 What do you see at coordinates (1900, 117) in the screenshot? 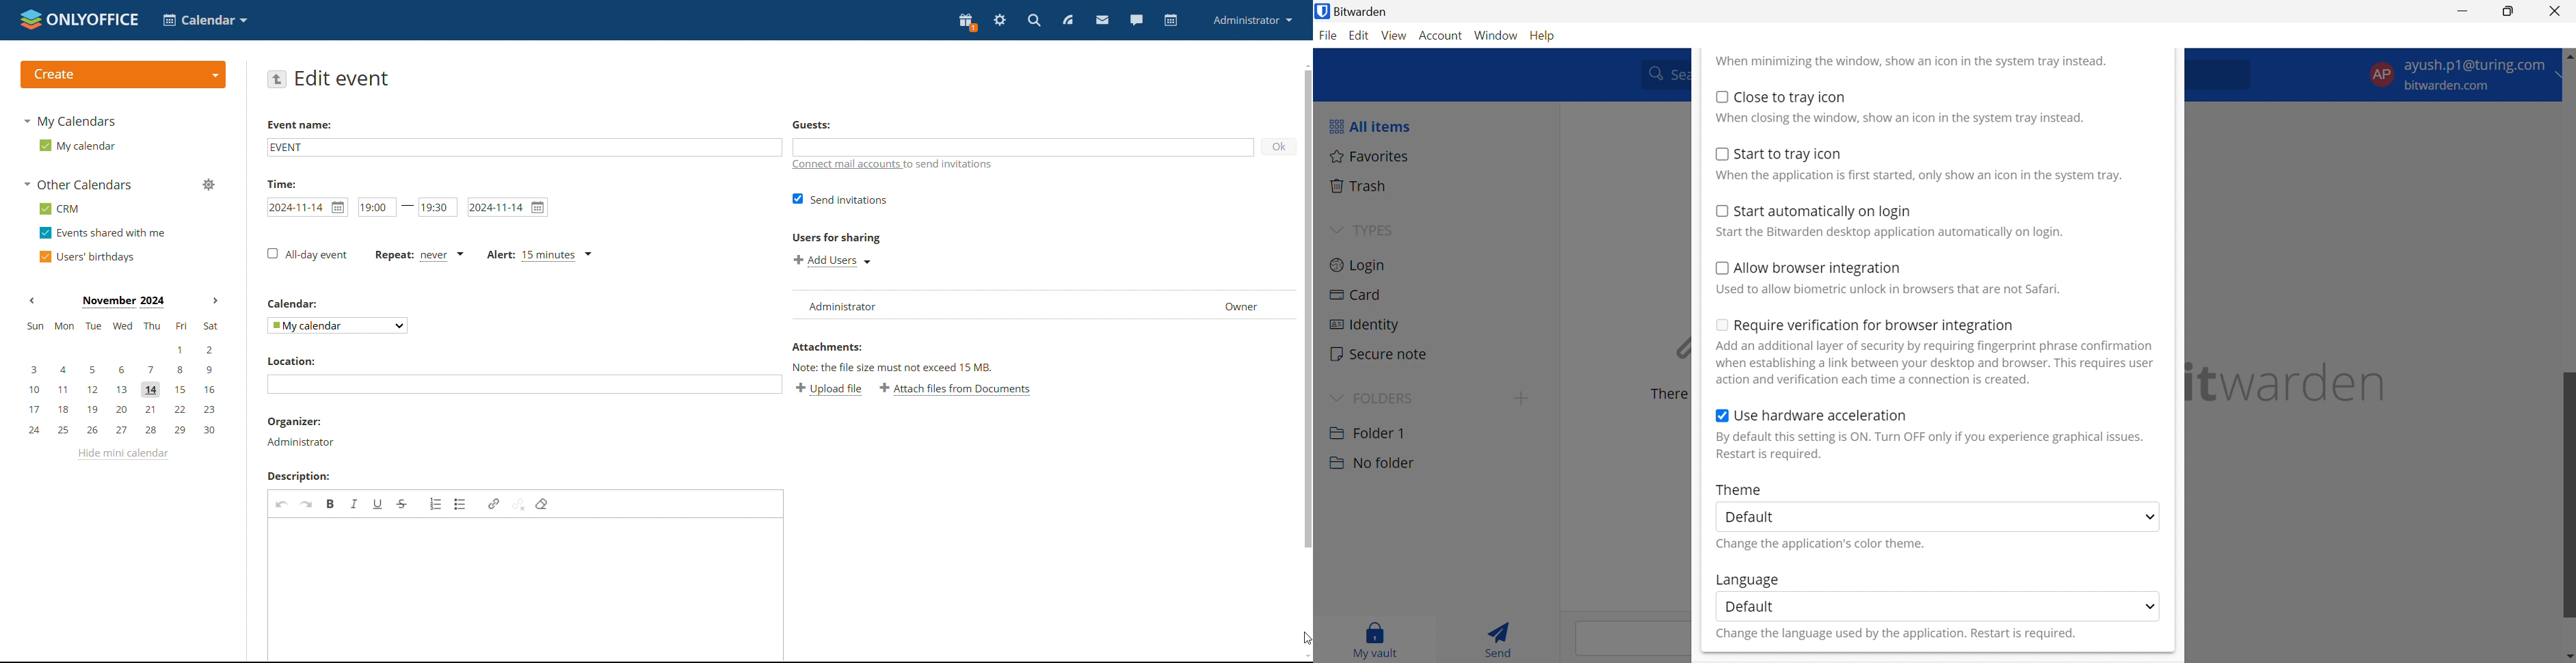
I see `When closing the window show an icon in the system tray instead` at bounding box center [1900, 117].